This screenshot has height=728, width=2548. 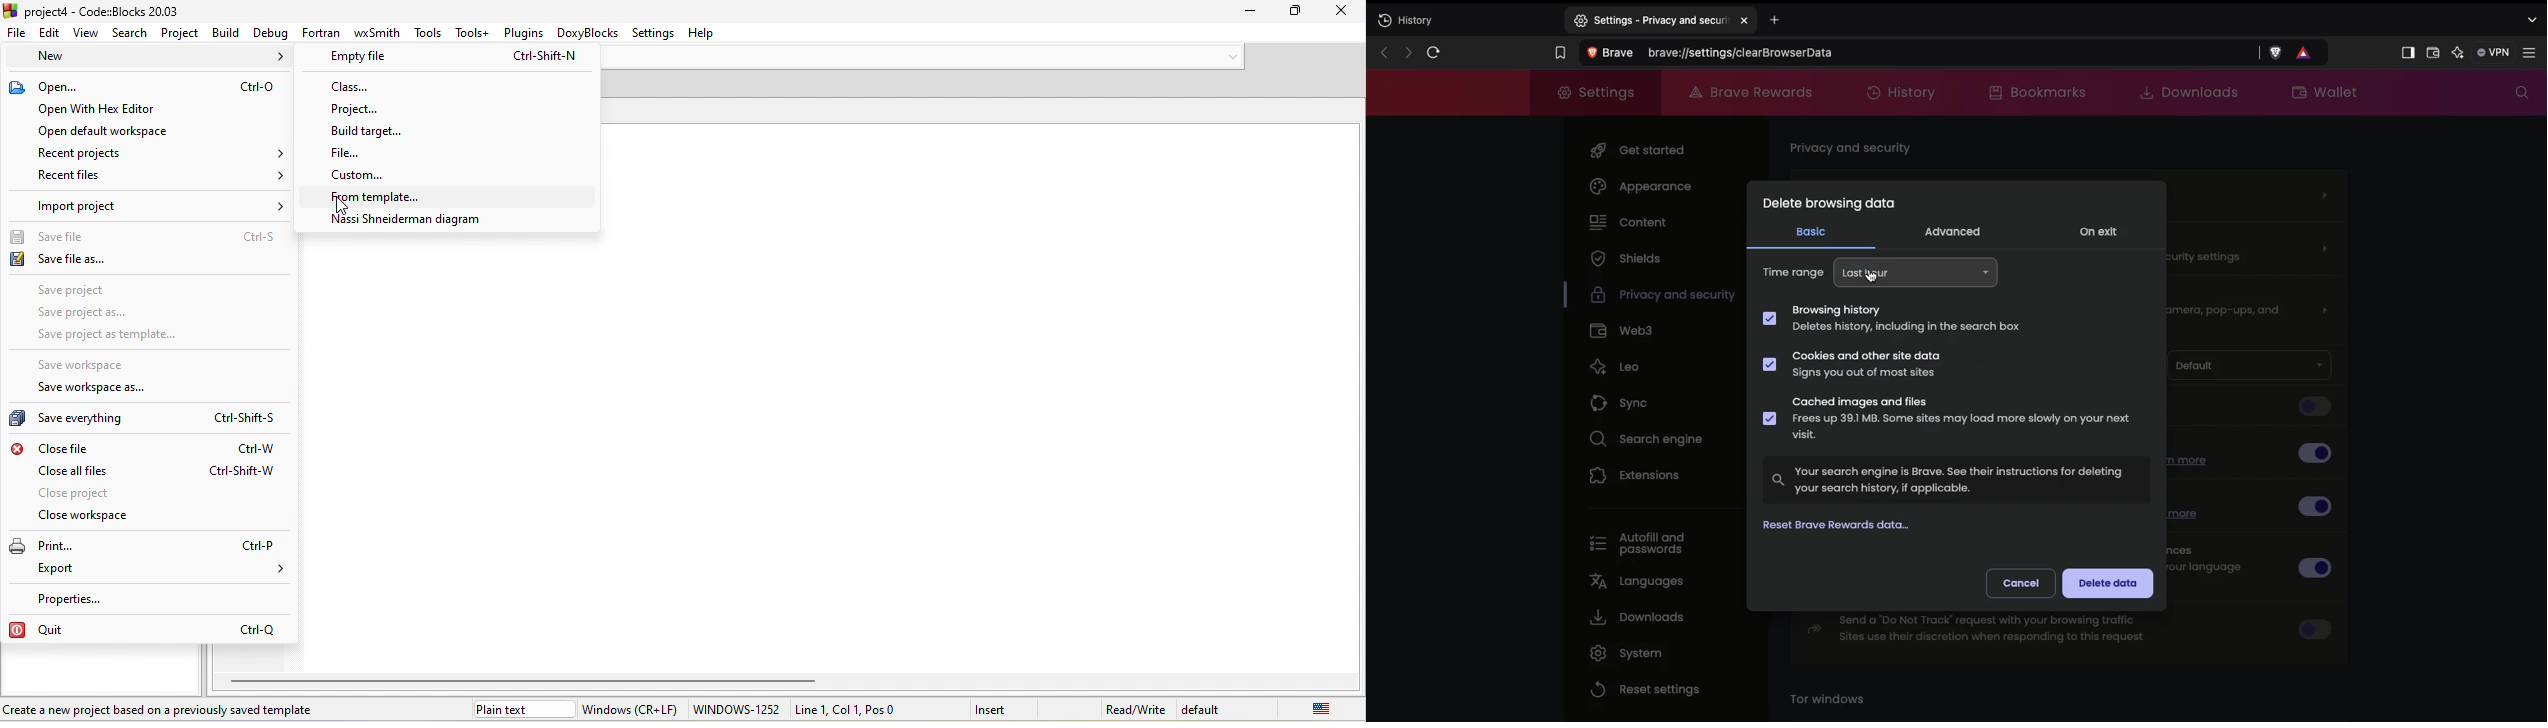 I want to click on Search engine, so click(x=1651, y=441).